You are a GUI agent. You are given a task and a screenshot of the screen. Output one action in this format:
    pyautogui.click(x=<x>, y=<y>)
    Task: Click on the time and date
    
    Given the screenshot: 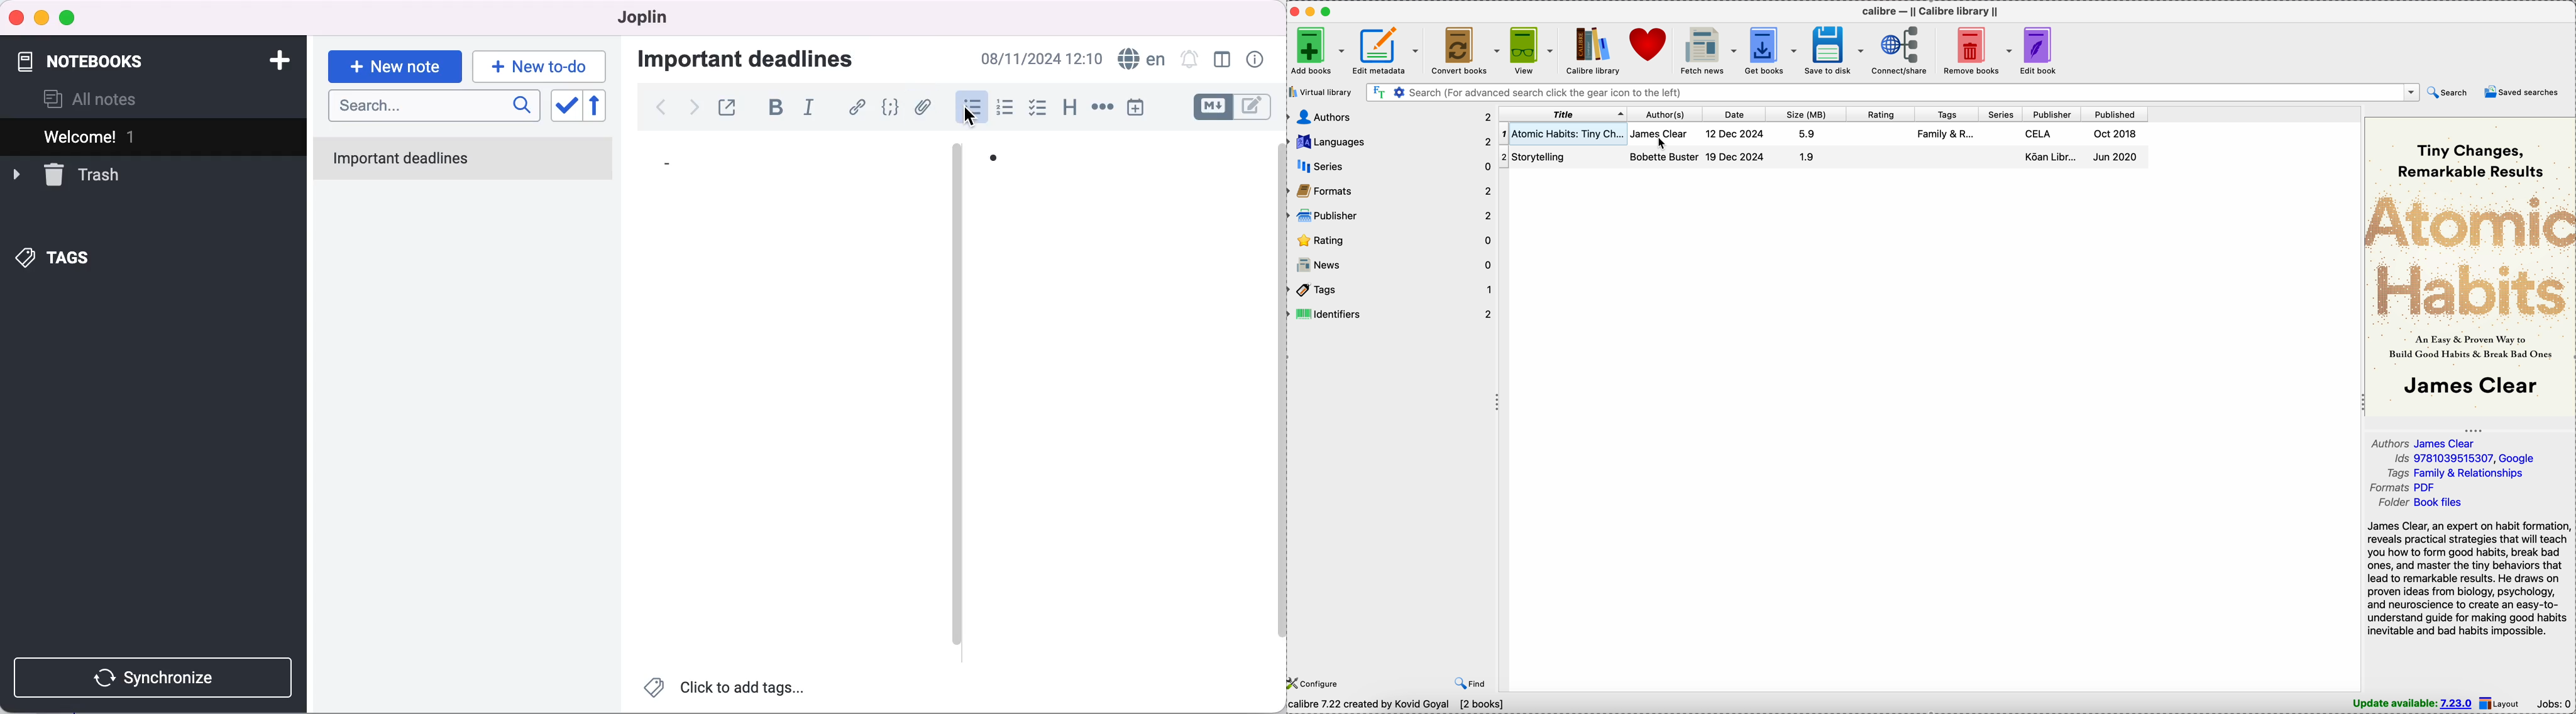 What is the action you would take?
    pyautogui.click(x=1043, y=58)
    